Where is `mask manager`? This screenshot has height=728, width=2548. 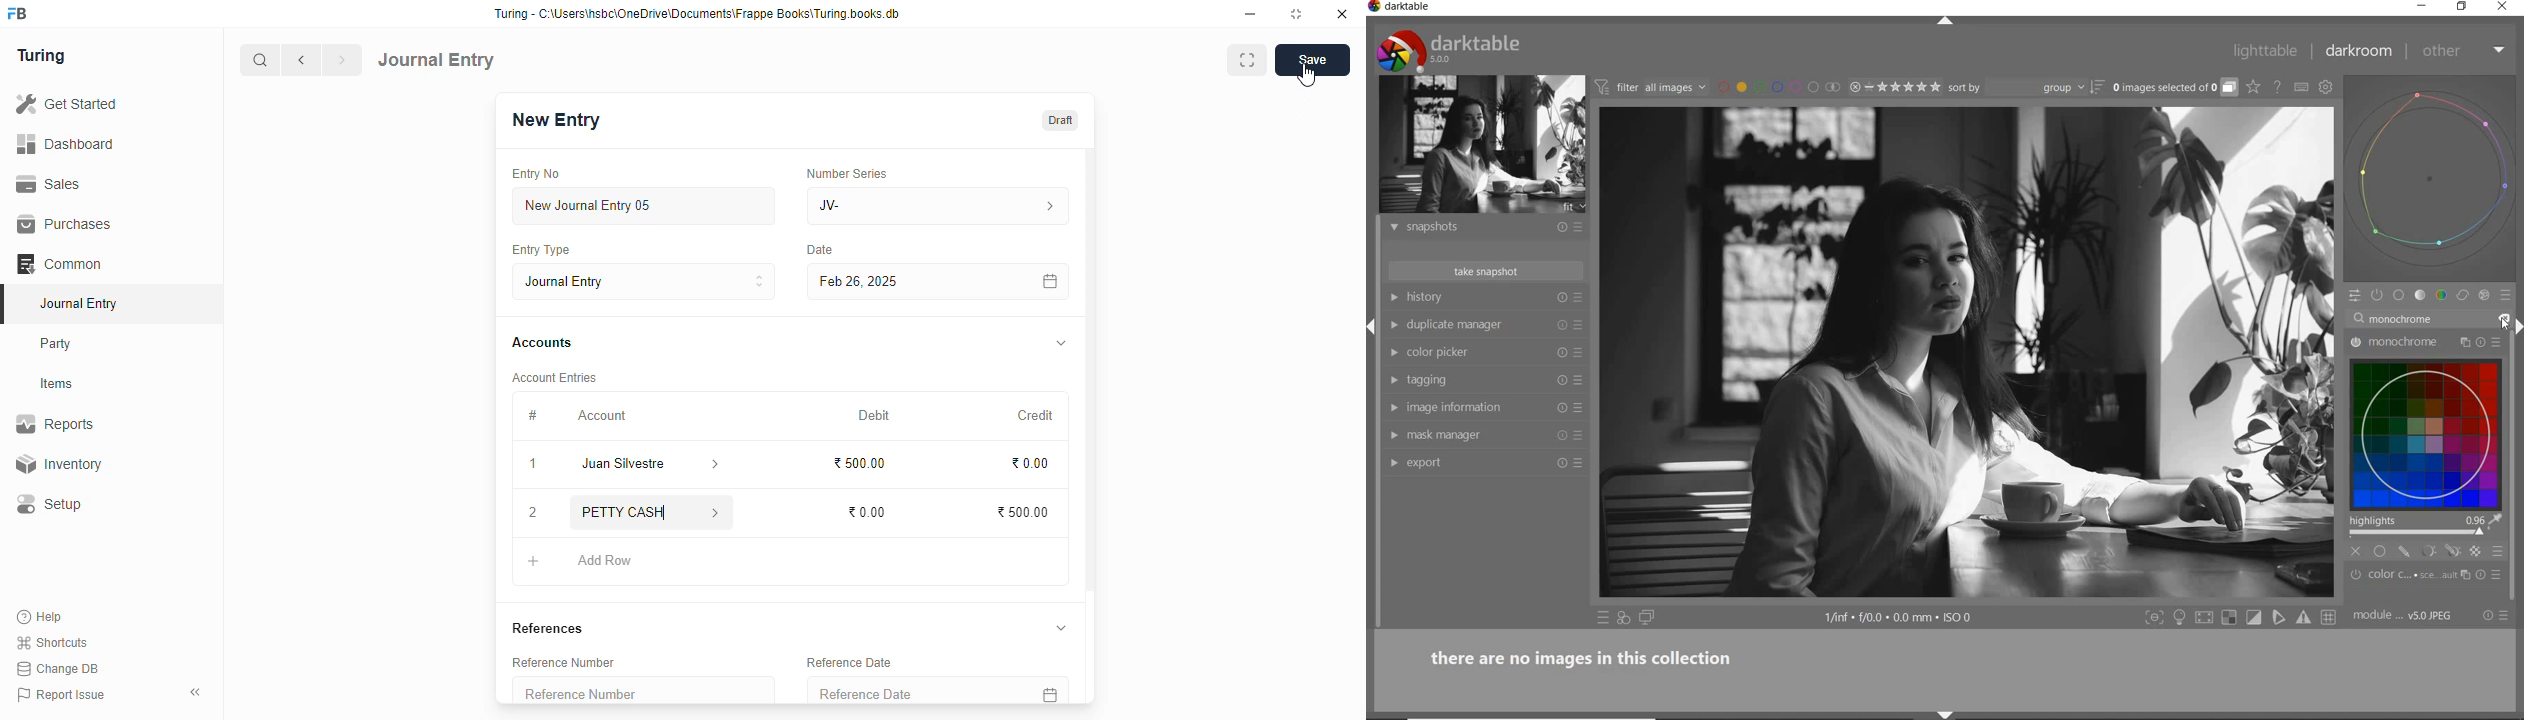 mask manager is located at coordinates (1476, 434).